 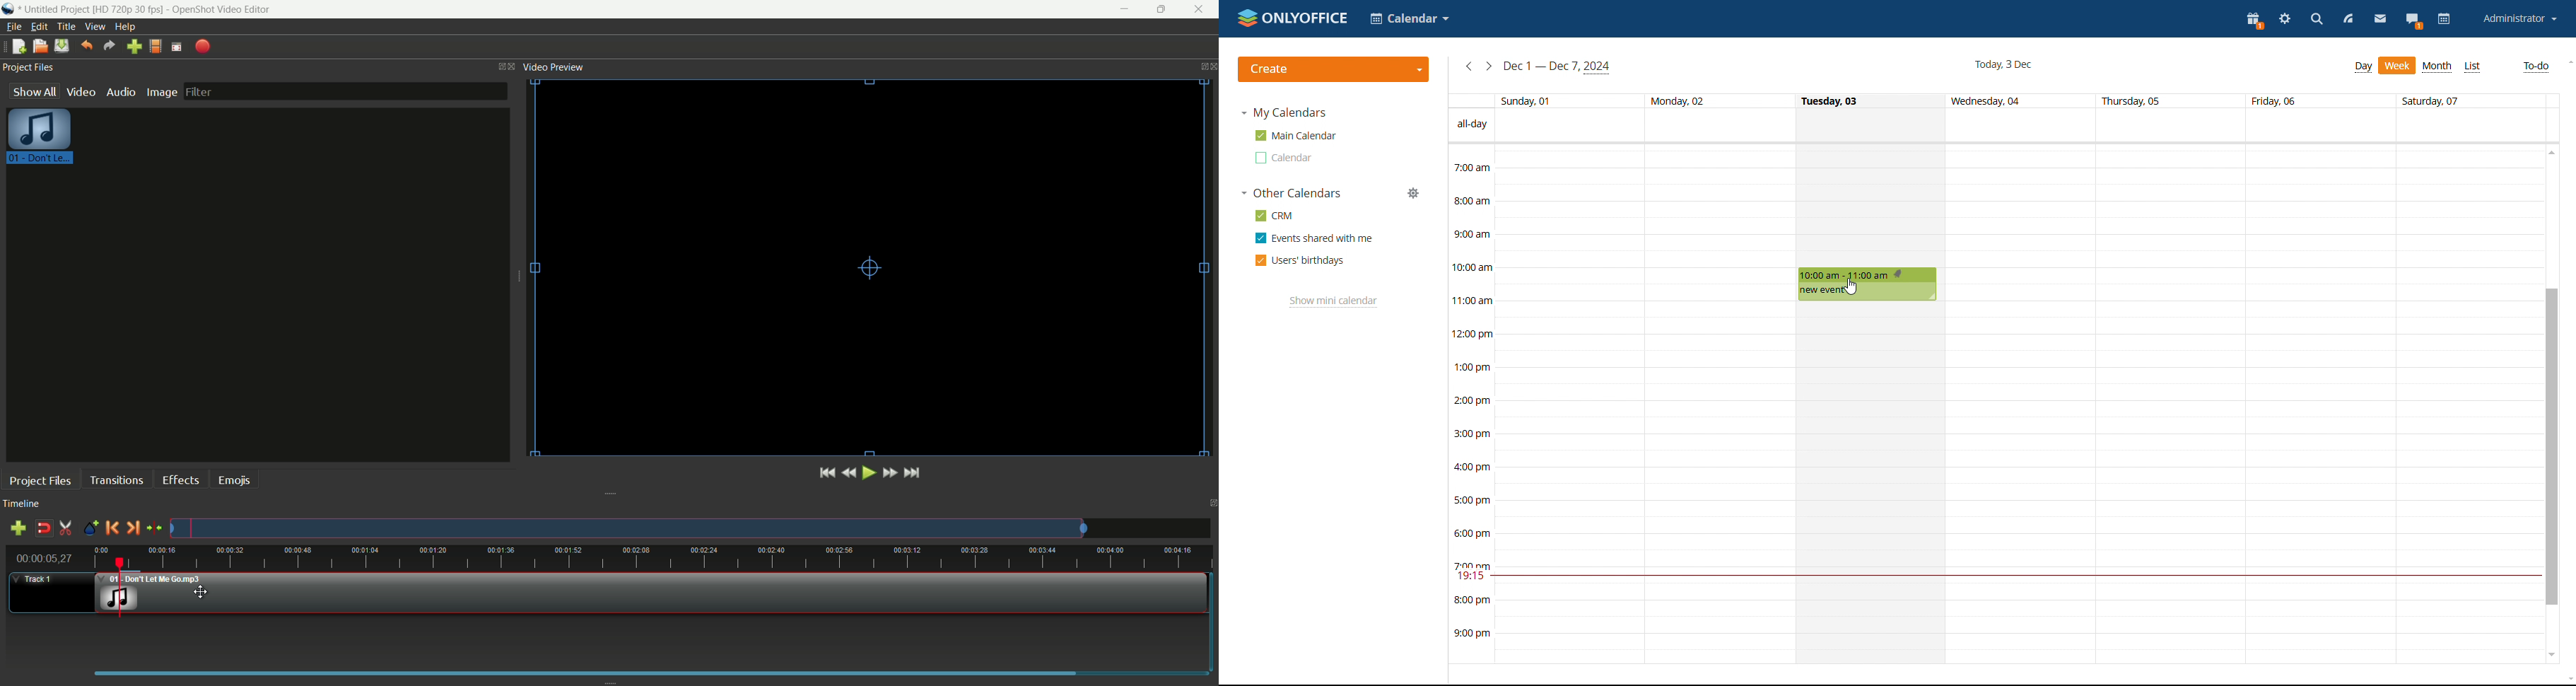 I want to click on profile, so click(x=156, y=47).